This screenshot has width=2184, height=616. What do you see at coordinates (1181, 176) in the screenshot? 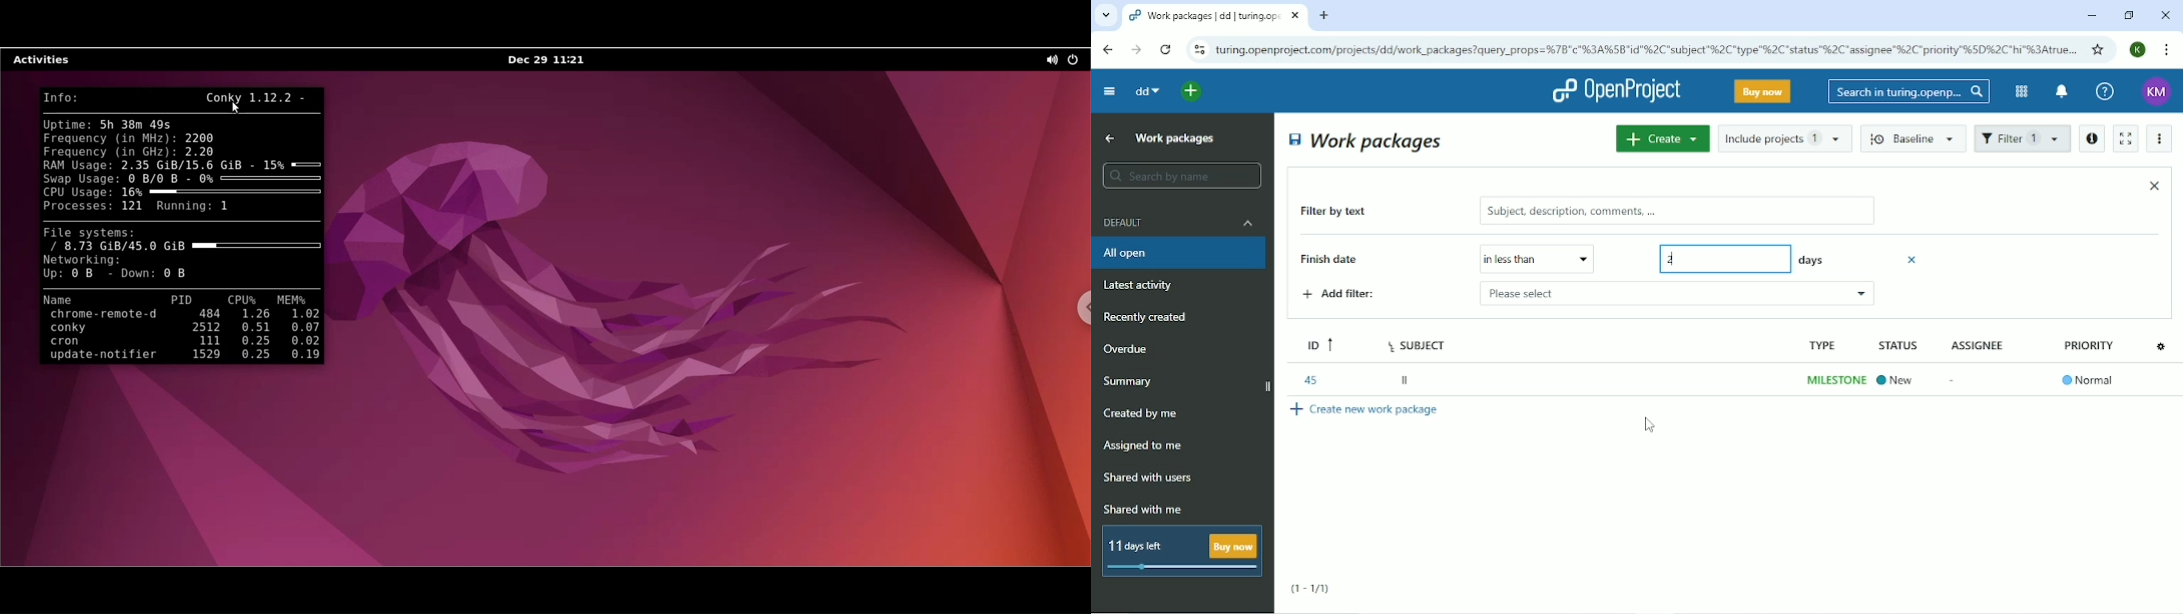
I see `Search by name` at bounding box center [1181, 176].